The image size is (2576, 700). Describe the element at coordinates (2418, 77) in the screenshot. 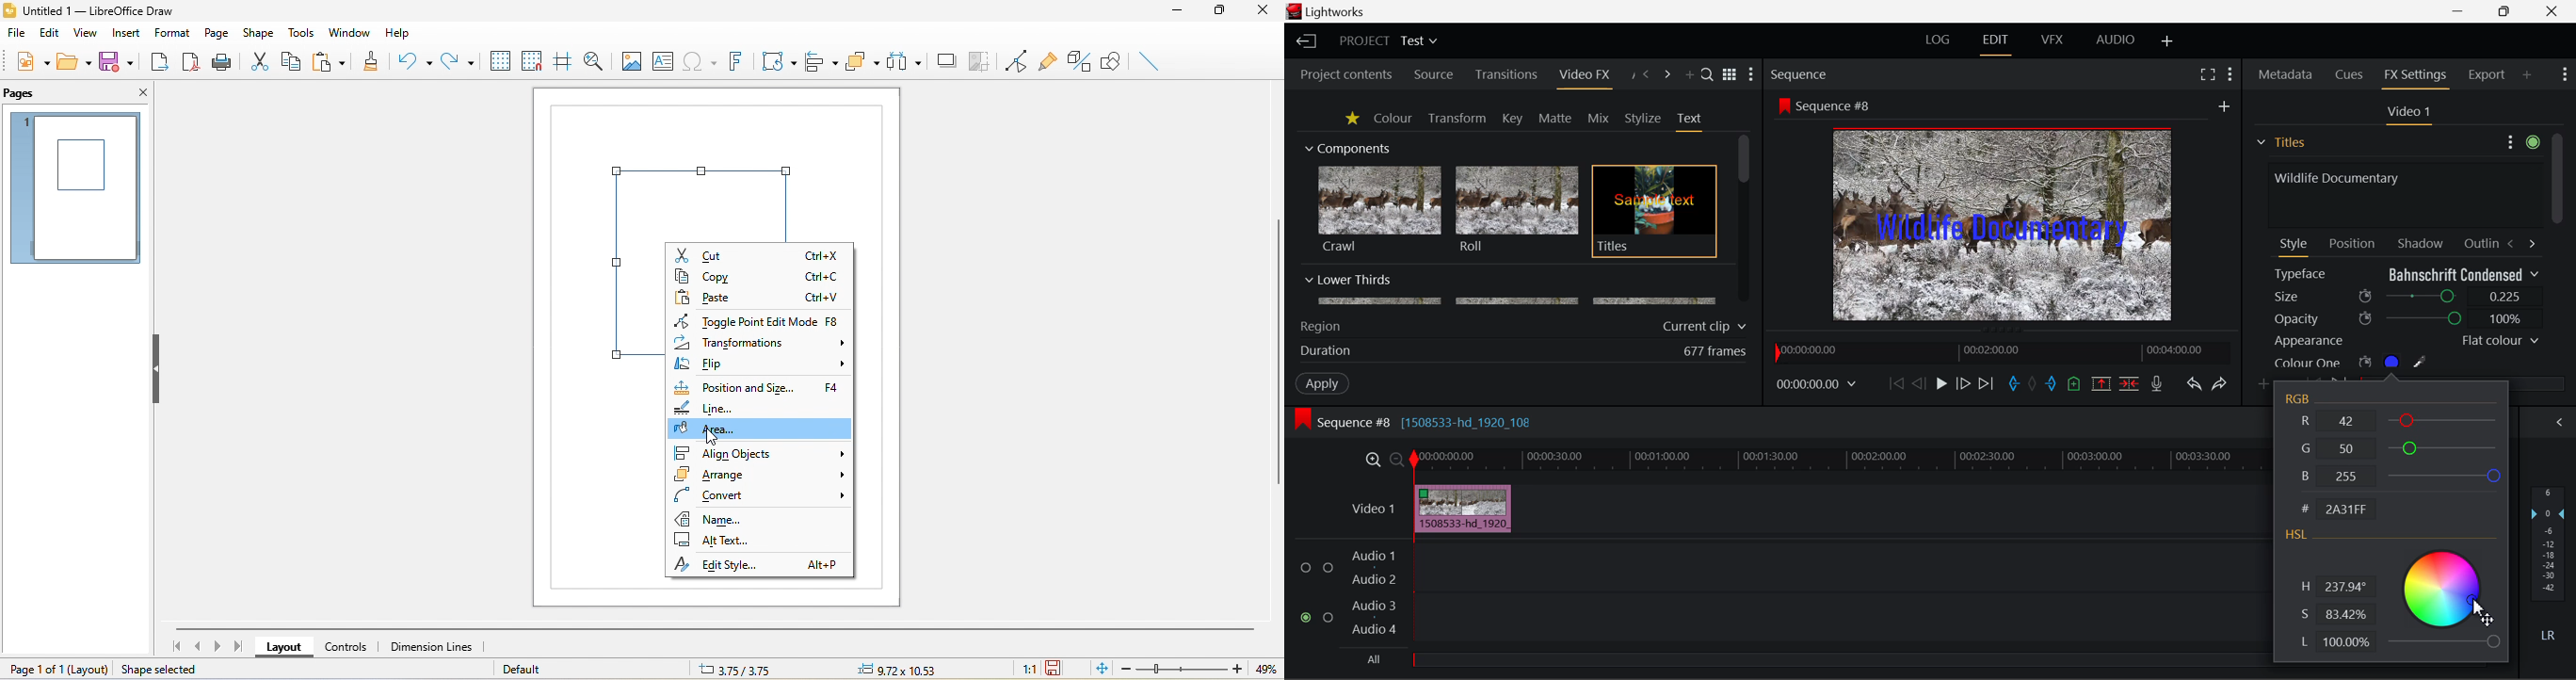

I see `FX Settings Open` at that location.